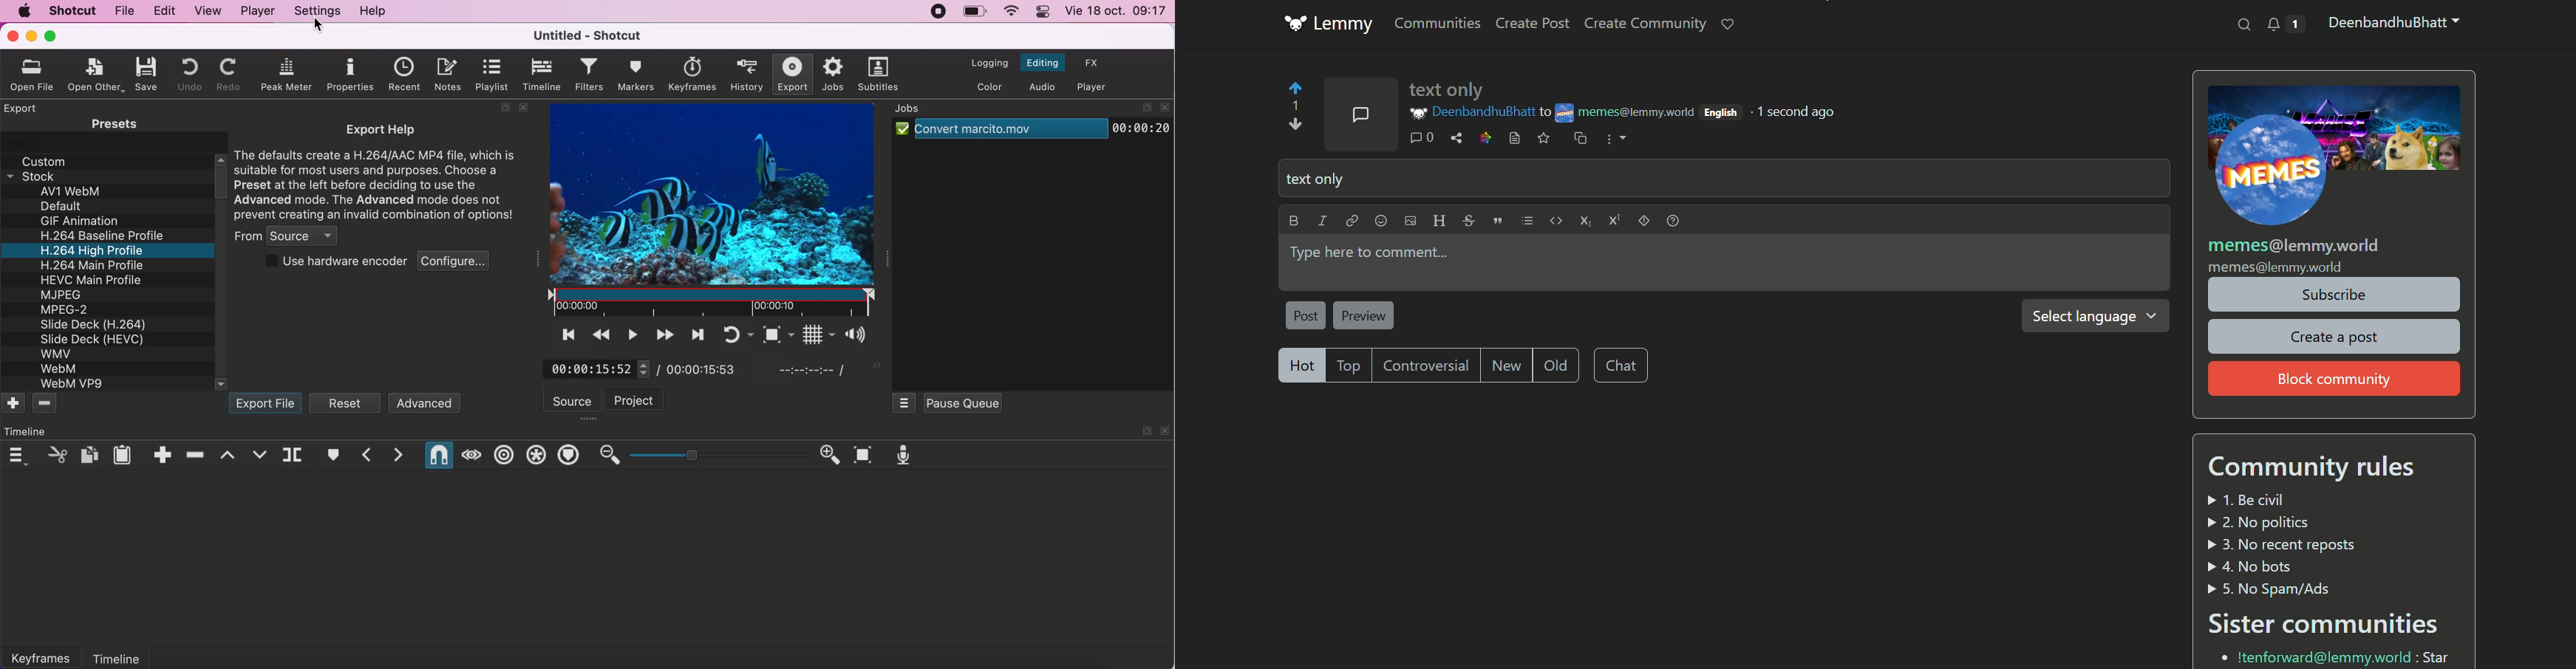 Image resolution: width=2576 pixels, height=672 pixels. I want to click on filters, so click(590, 75).